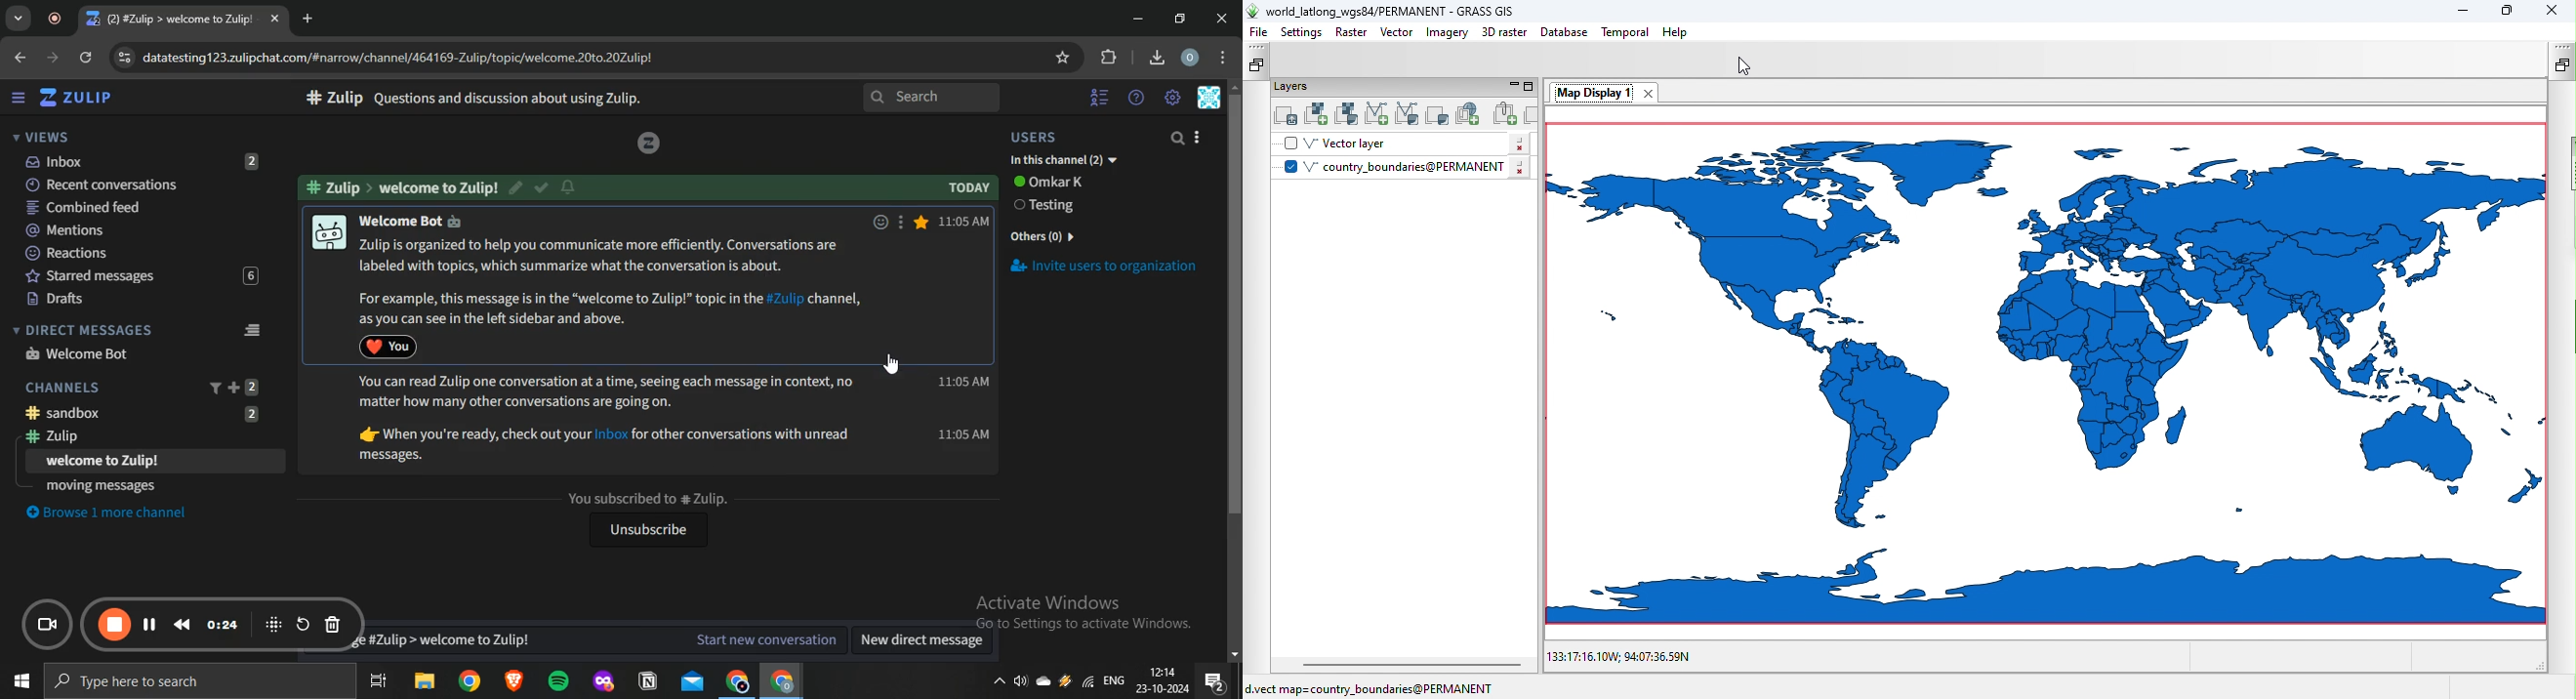 The height and width of the screenshot is (700, 2576). Describe the element at coordinates (303, 623) in the screenshot. I see `reload` at that location.